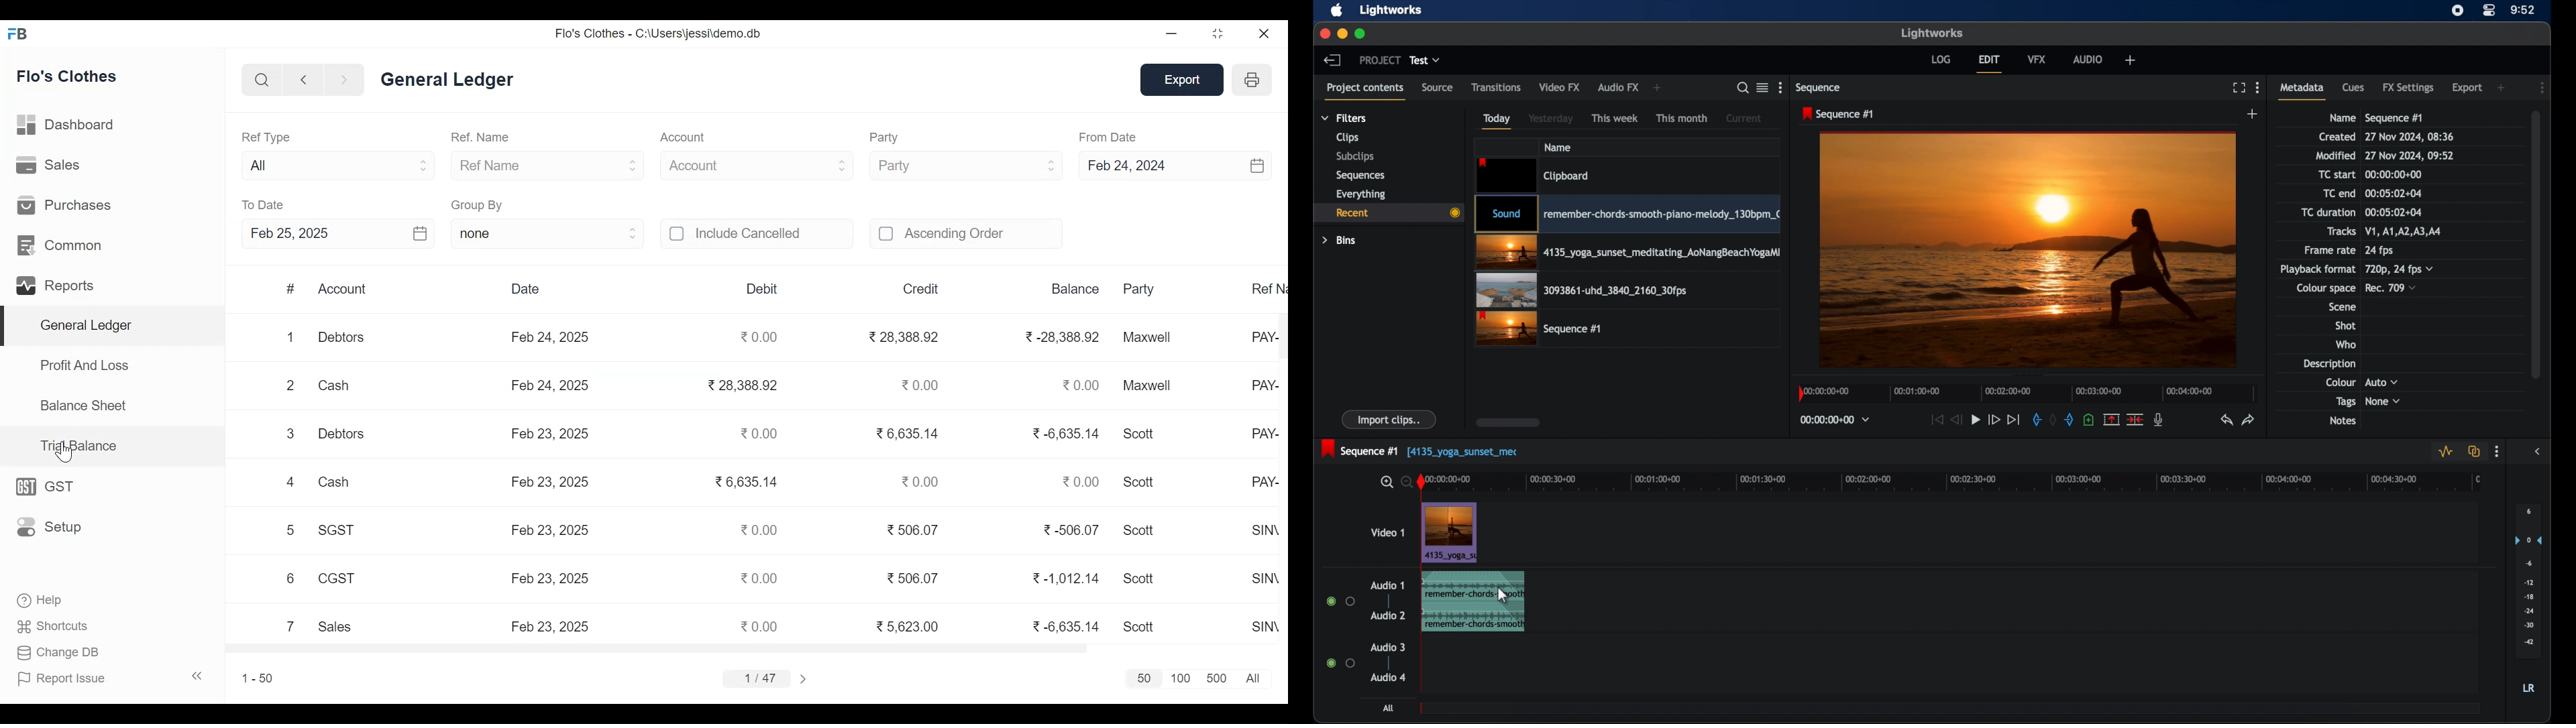 The image size is (2576, 728). I want to click on Sales, so click(338, 627).